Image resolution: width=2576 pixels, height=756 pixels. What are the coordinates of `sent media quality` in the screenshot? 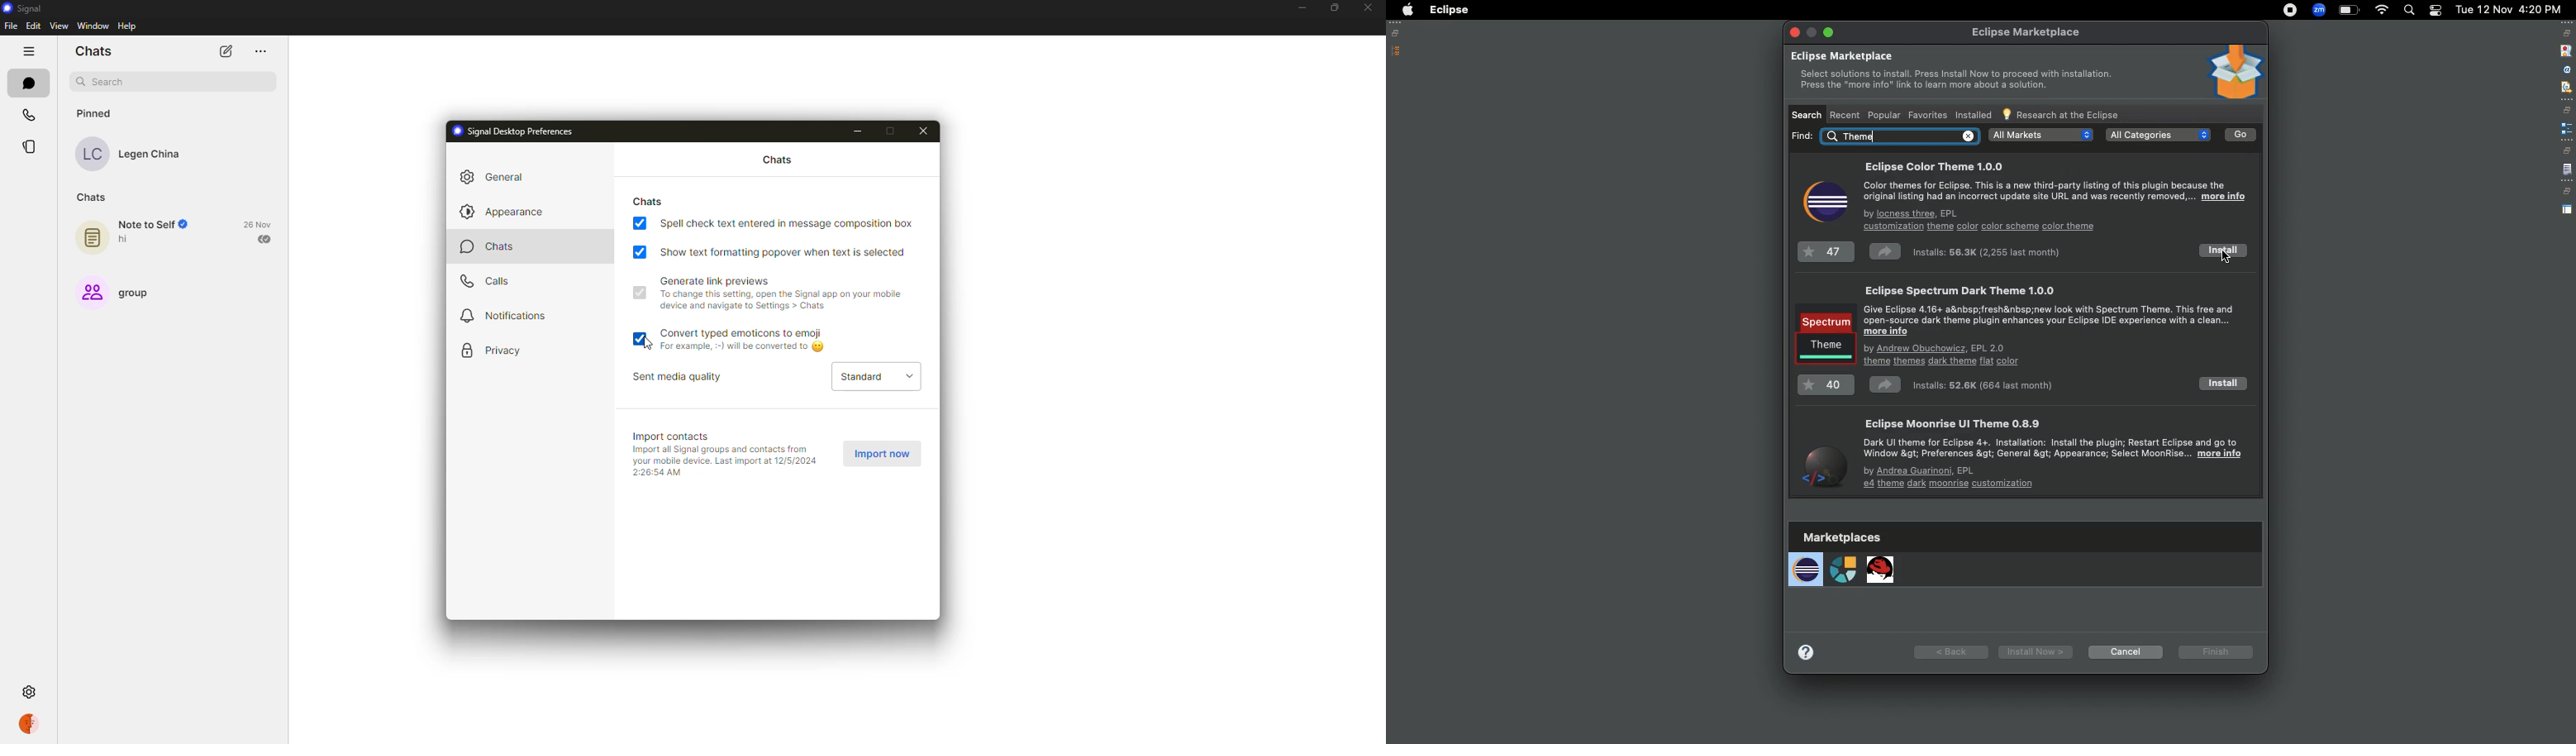 It's located at (683, 376).